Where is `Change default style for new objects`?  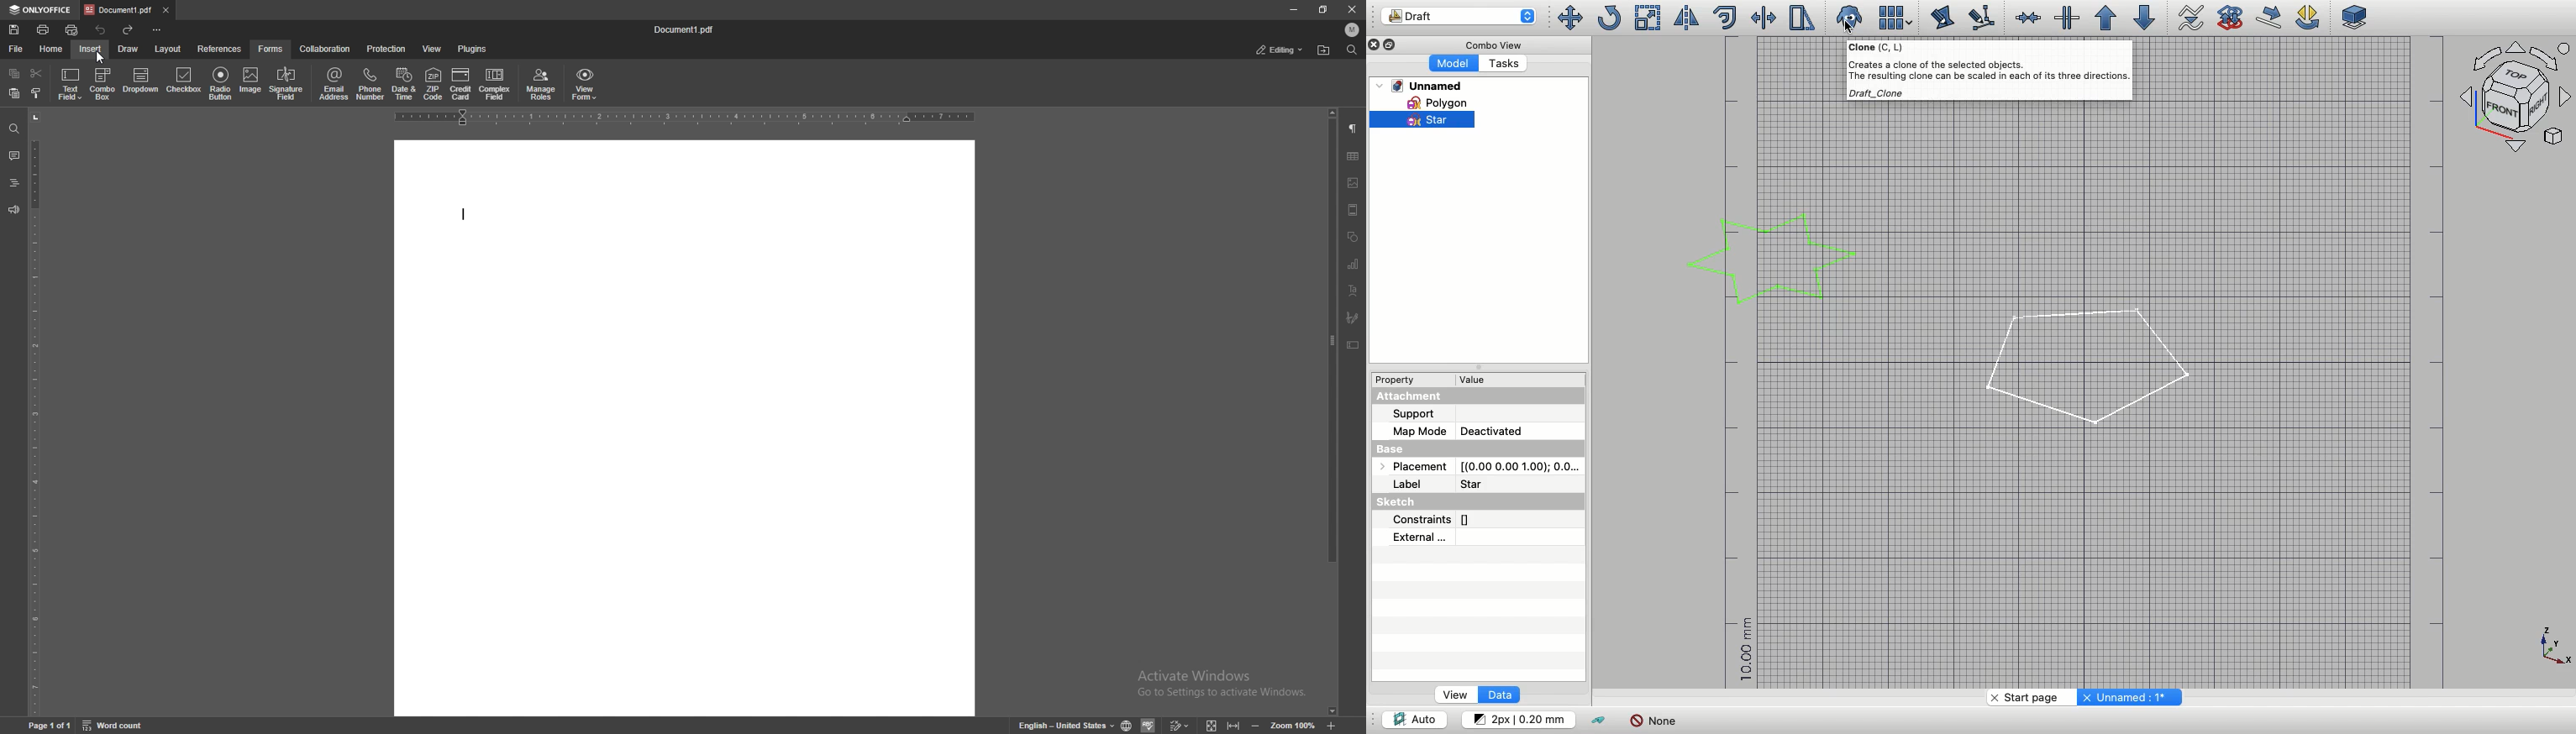 Change default style for new objects is located at coordinates (1517, 718).